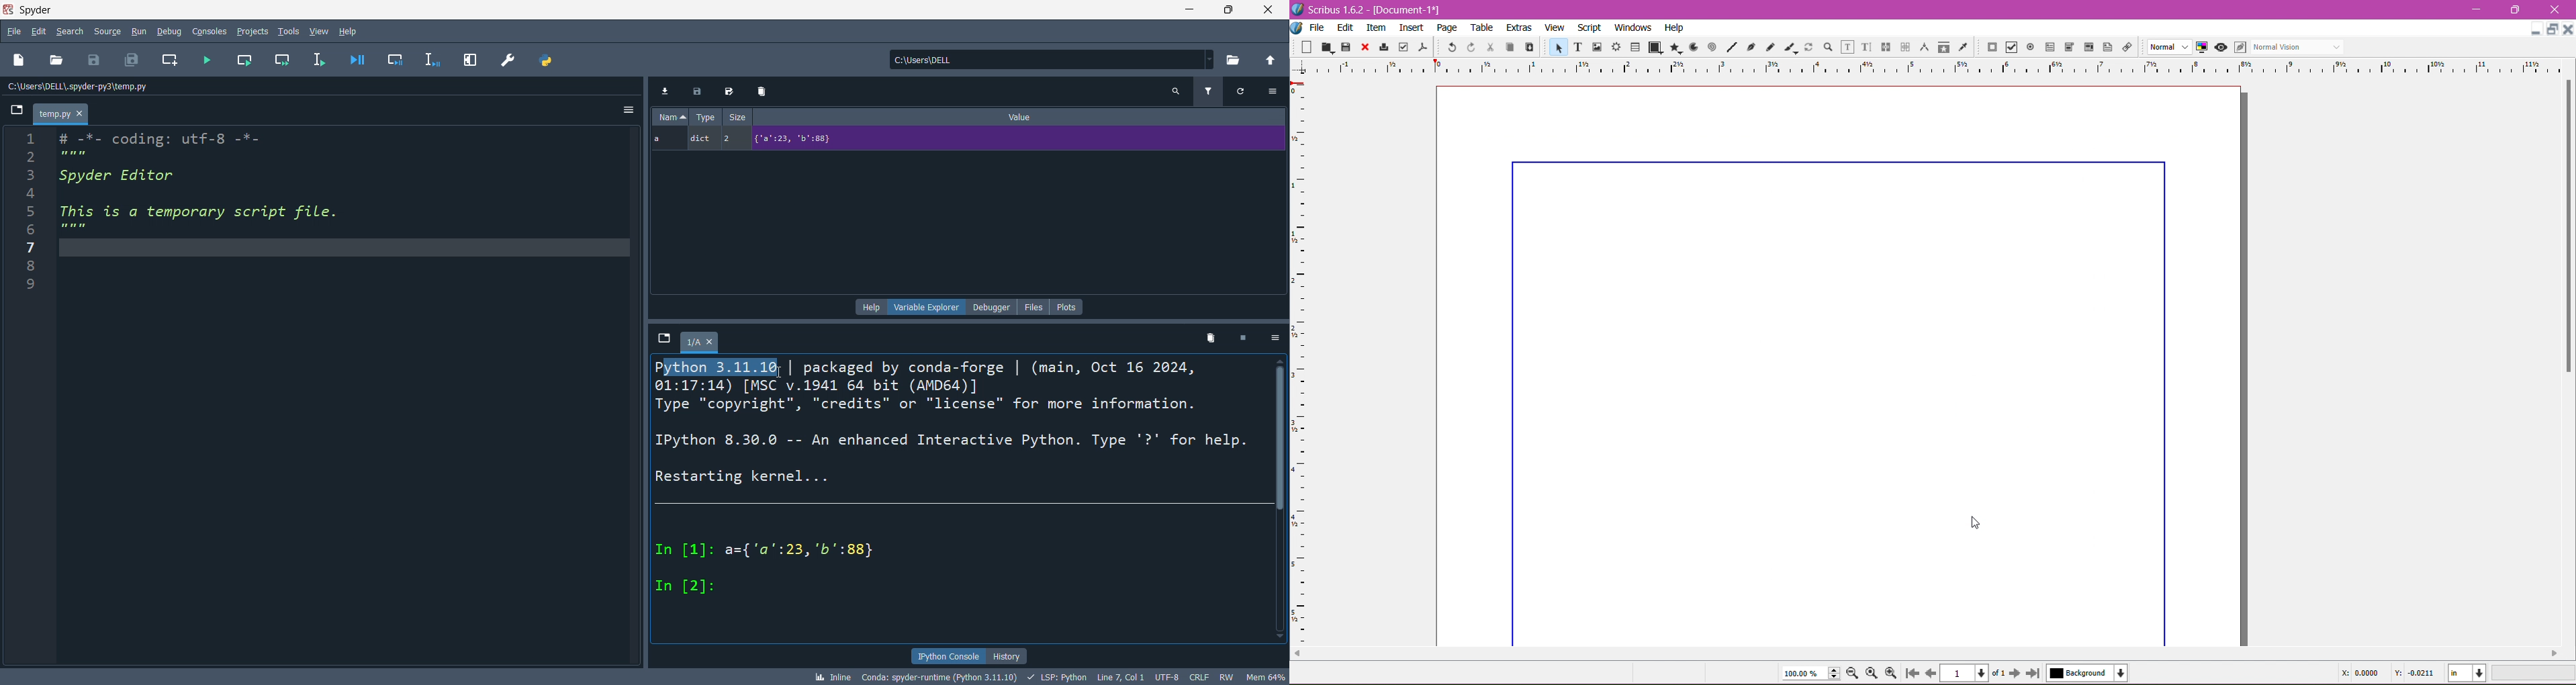 Image resolution: width=2576 pixels, height=700 pixels. Describe the element at coordinates (1236, 60) in the screenshot. I see `open current directory` at that location.